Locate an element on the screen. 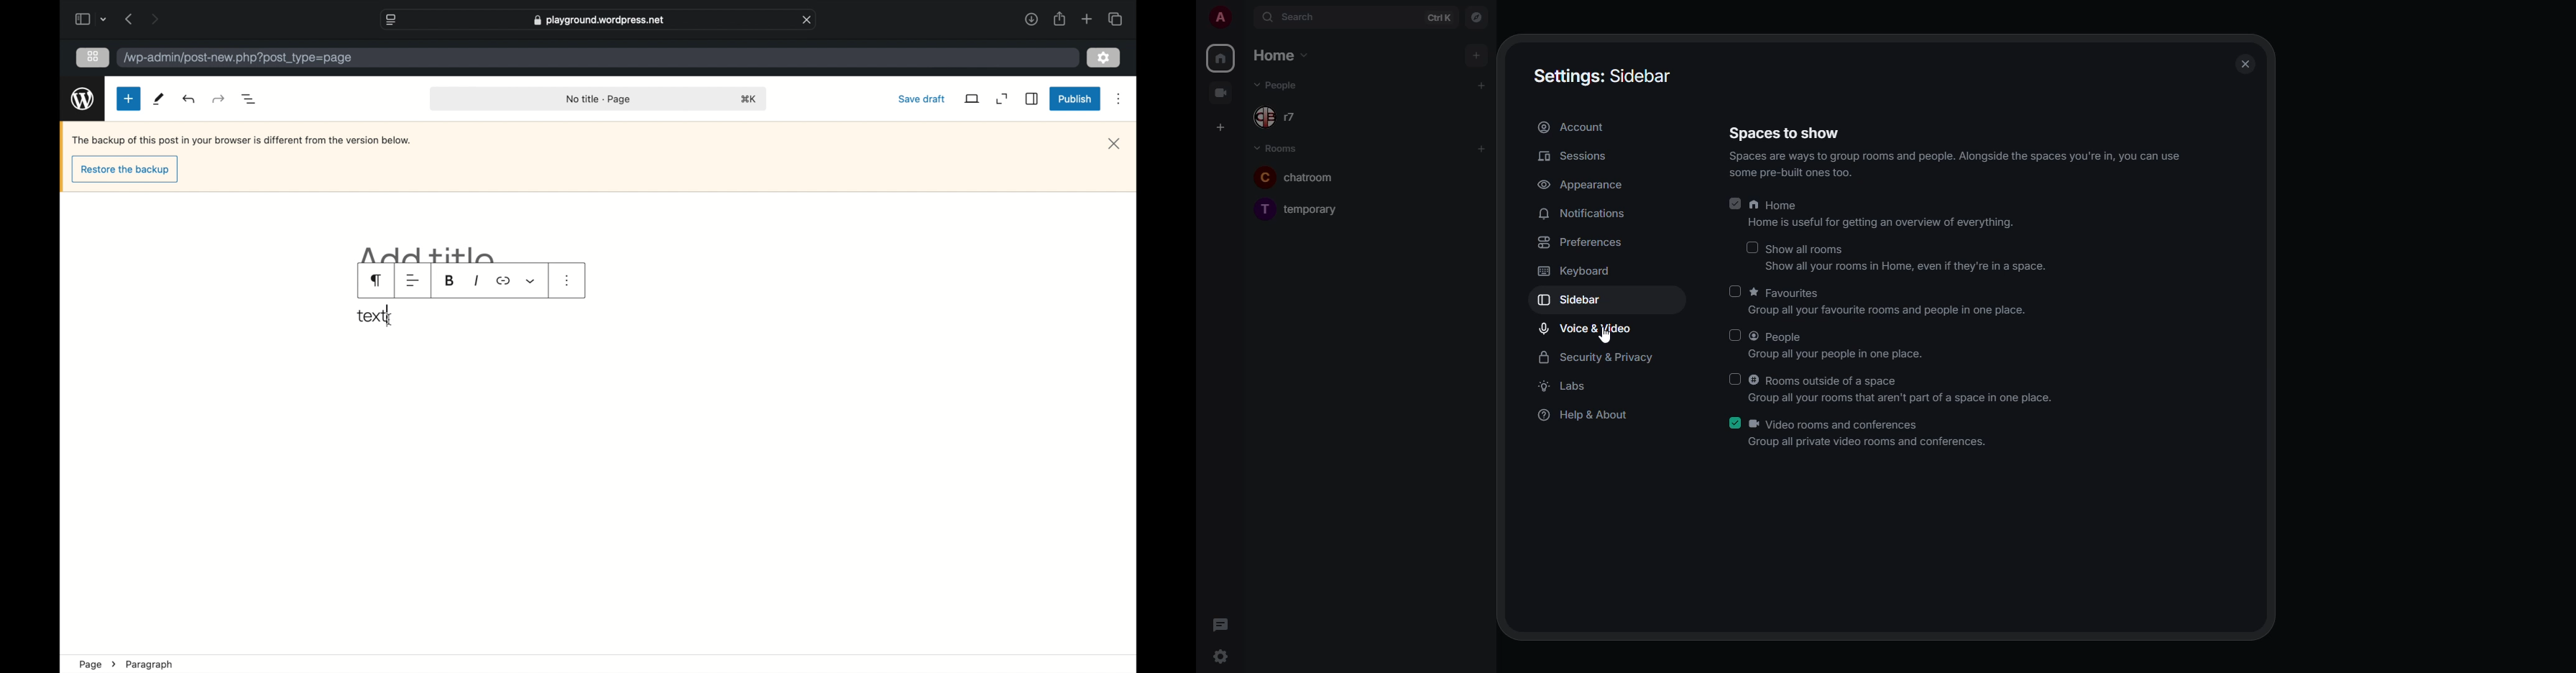  website settings is located at coordinates (390, 19).